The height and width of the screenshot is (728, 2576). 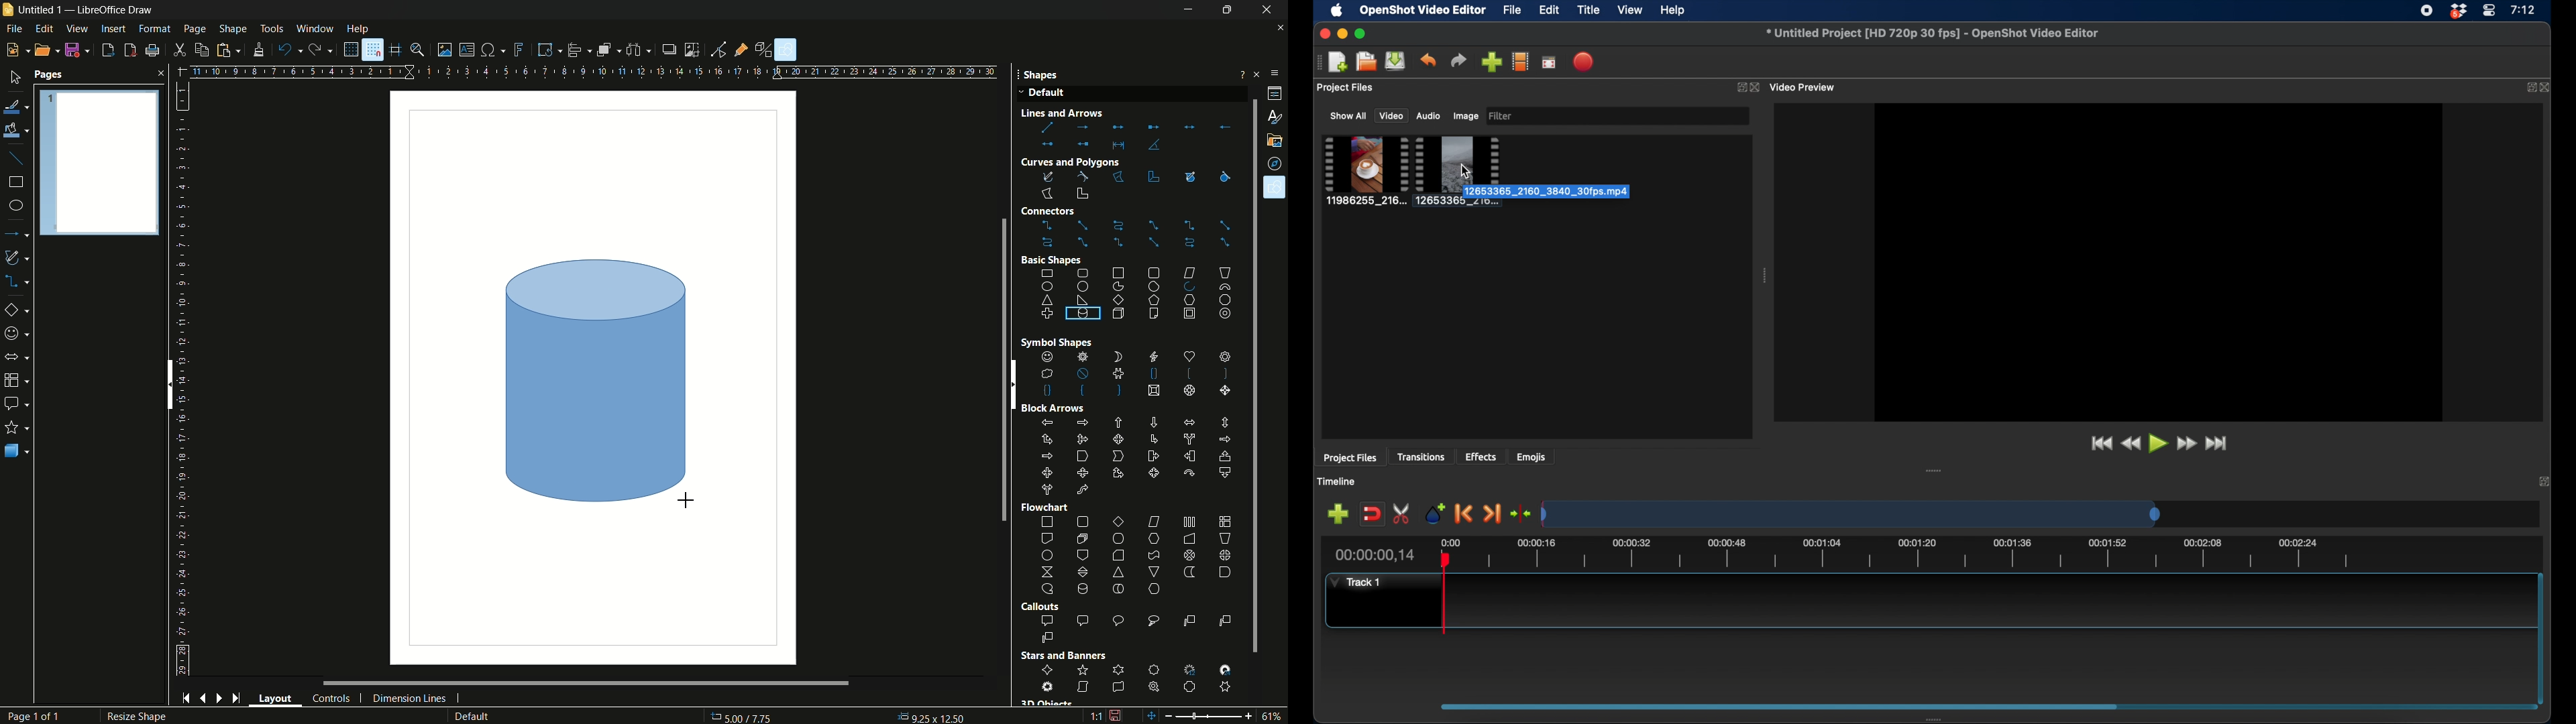 What do you see at coordinates (640, 50) in the screenshot?
I see `select at least three objects to distribute` at bounding box center [640, 50].